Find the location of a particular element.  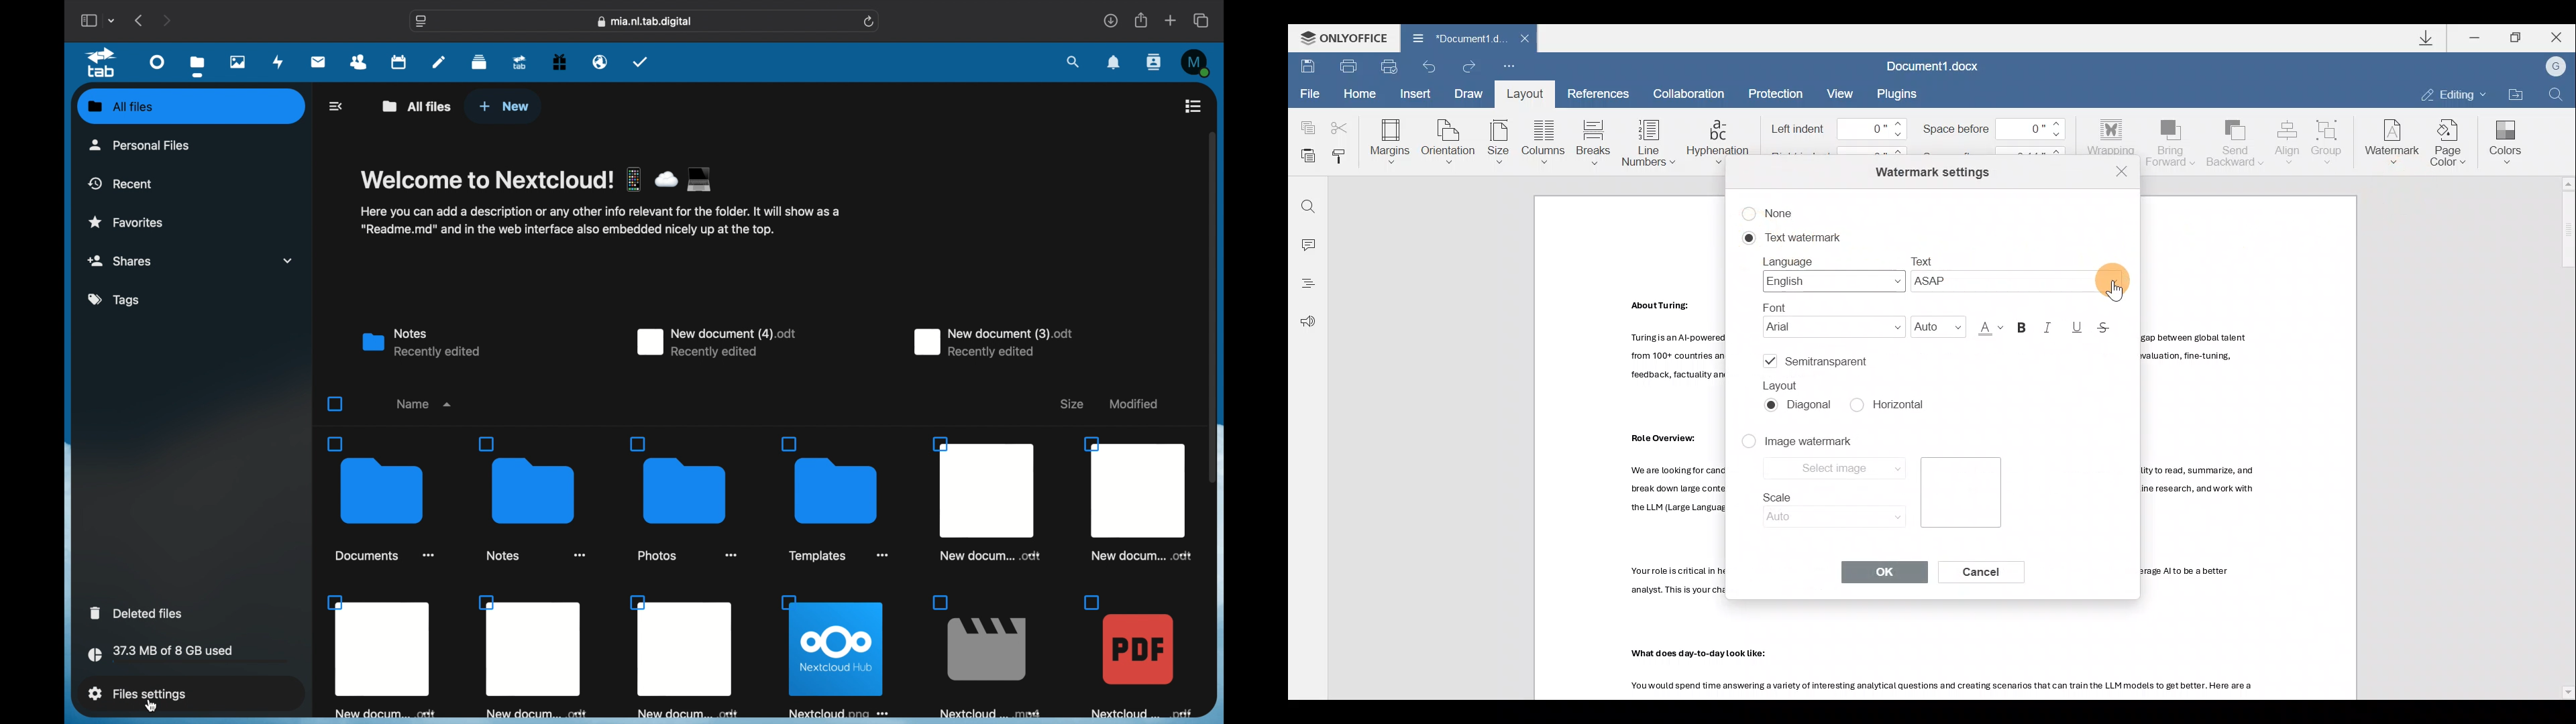

Redo is located at coordinates (1466, 65).